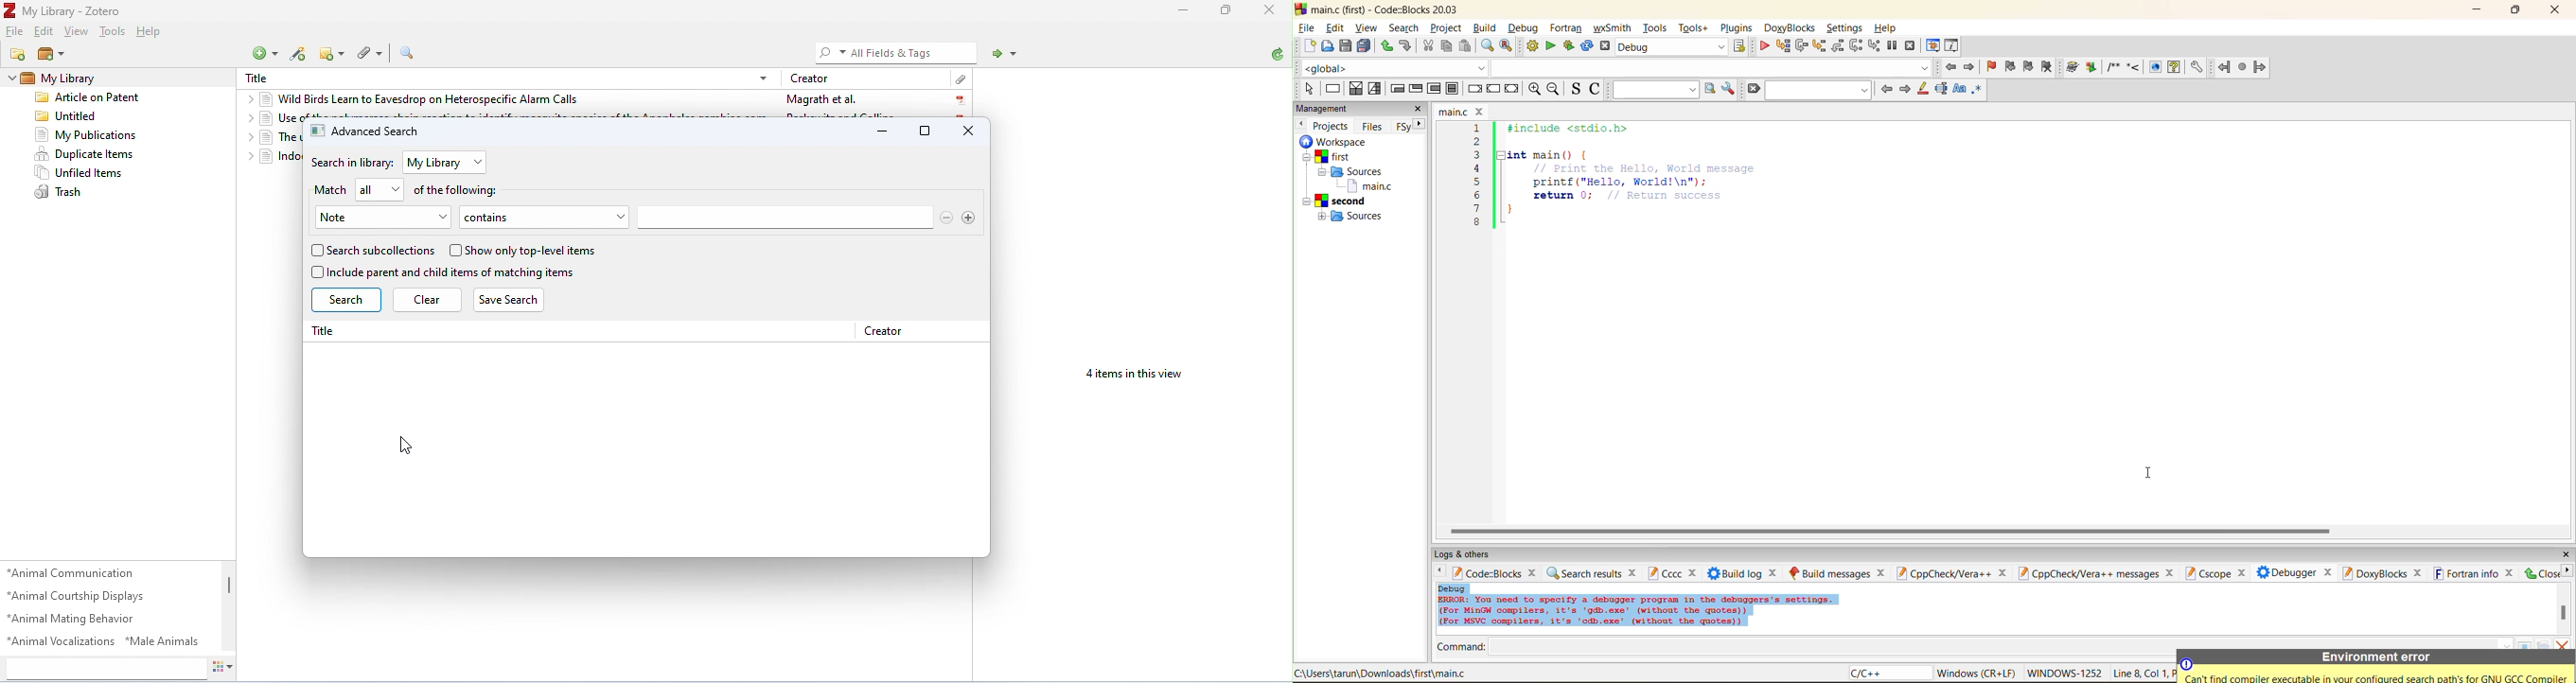  Describe the element at coordinates (265, 54) in the screenshot. I see `new item` at that location.